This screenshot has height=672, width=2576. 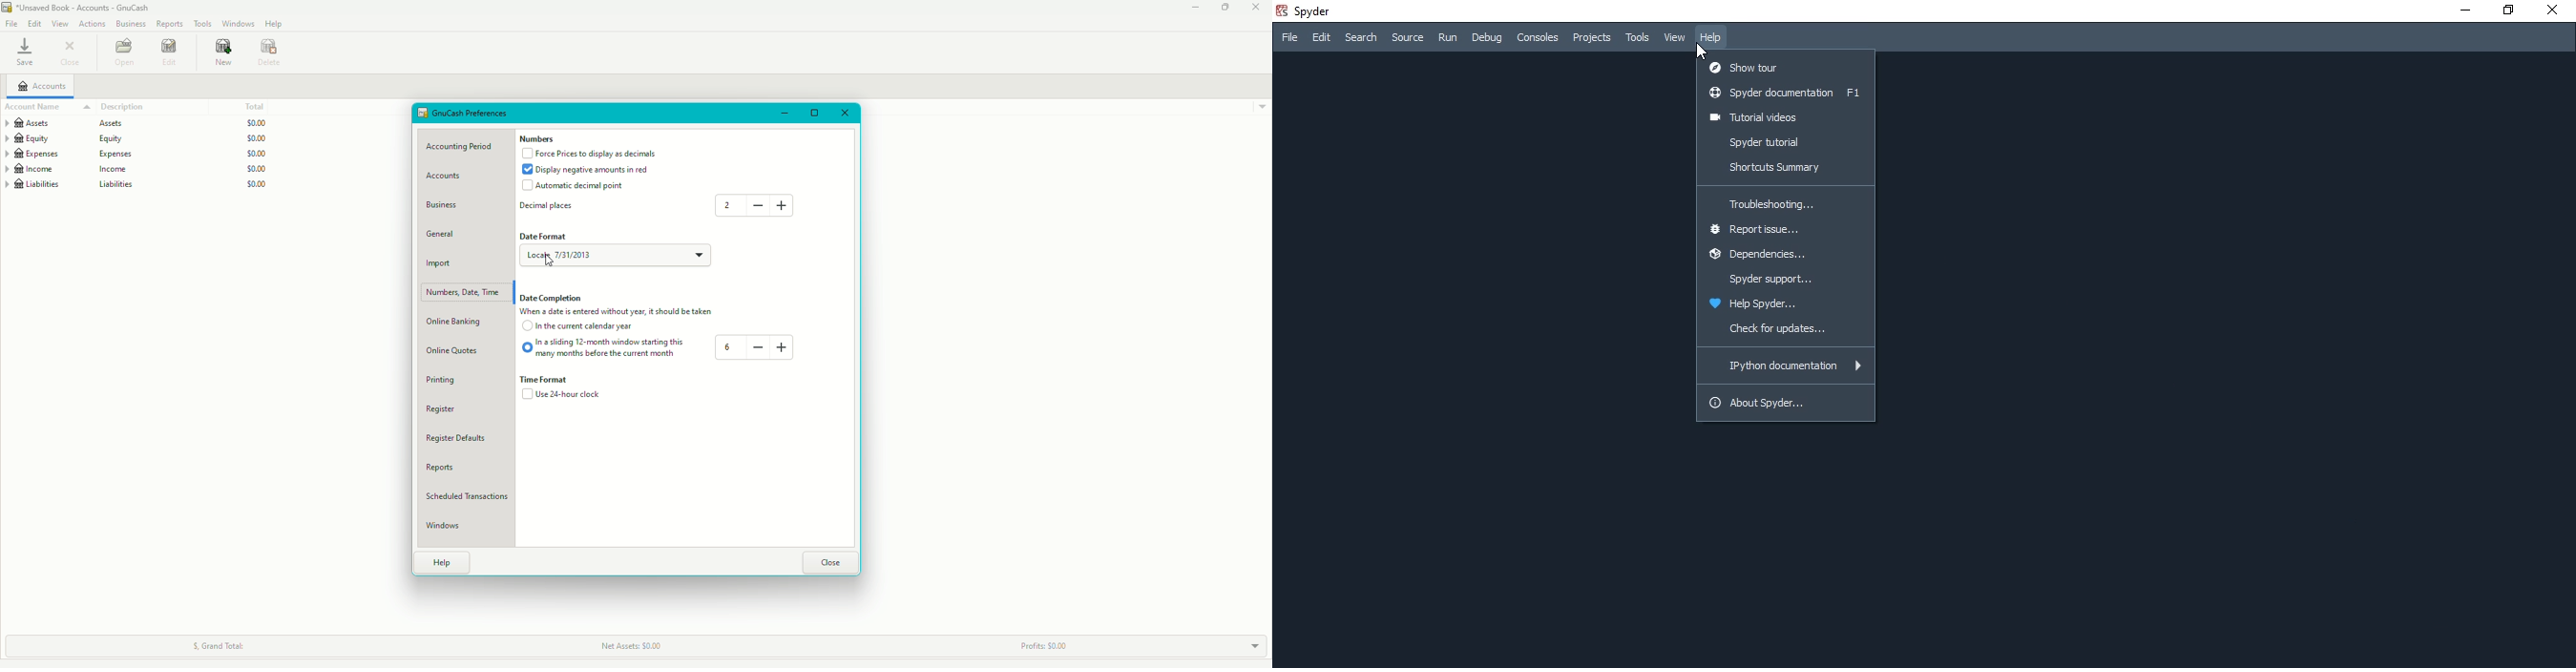 I want to click on Windows, so click(x=237, y=24).